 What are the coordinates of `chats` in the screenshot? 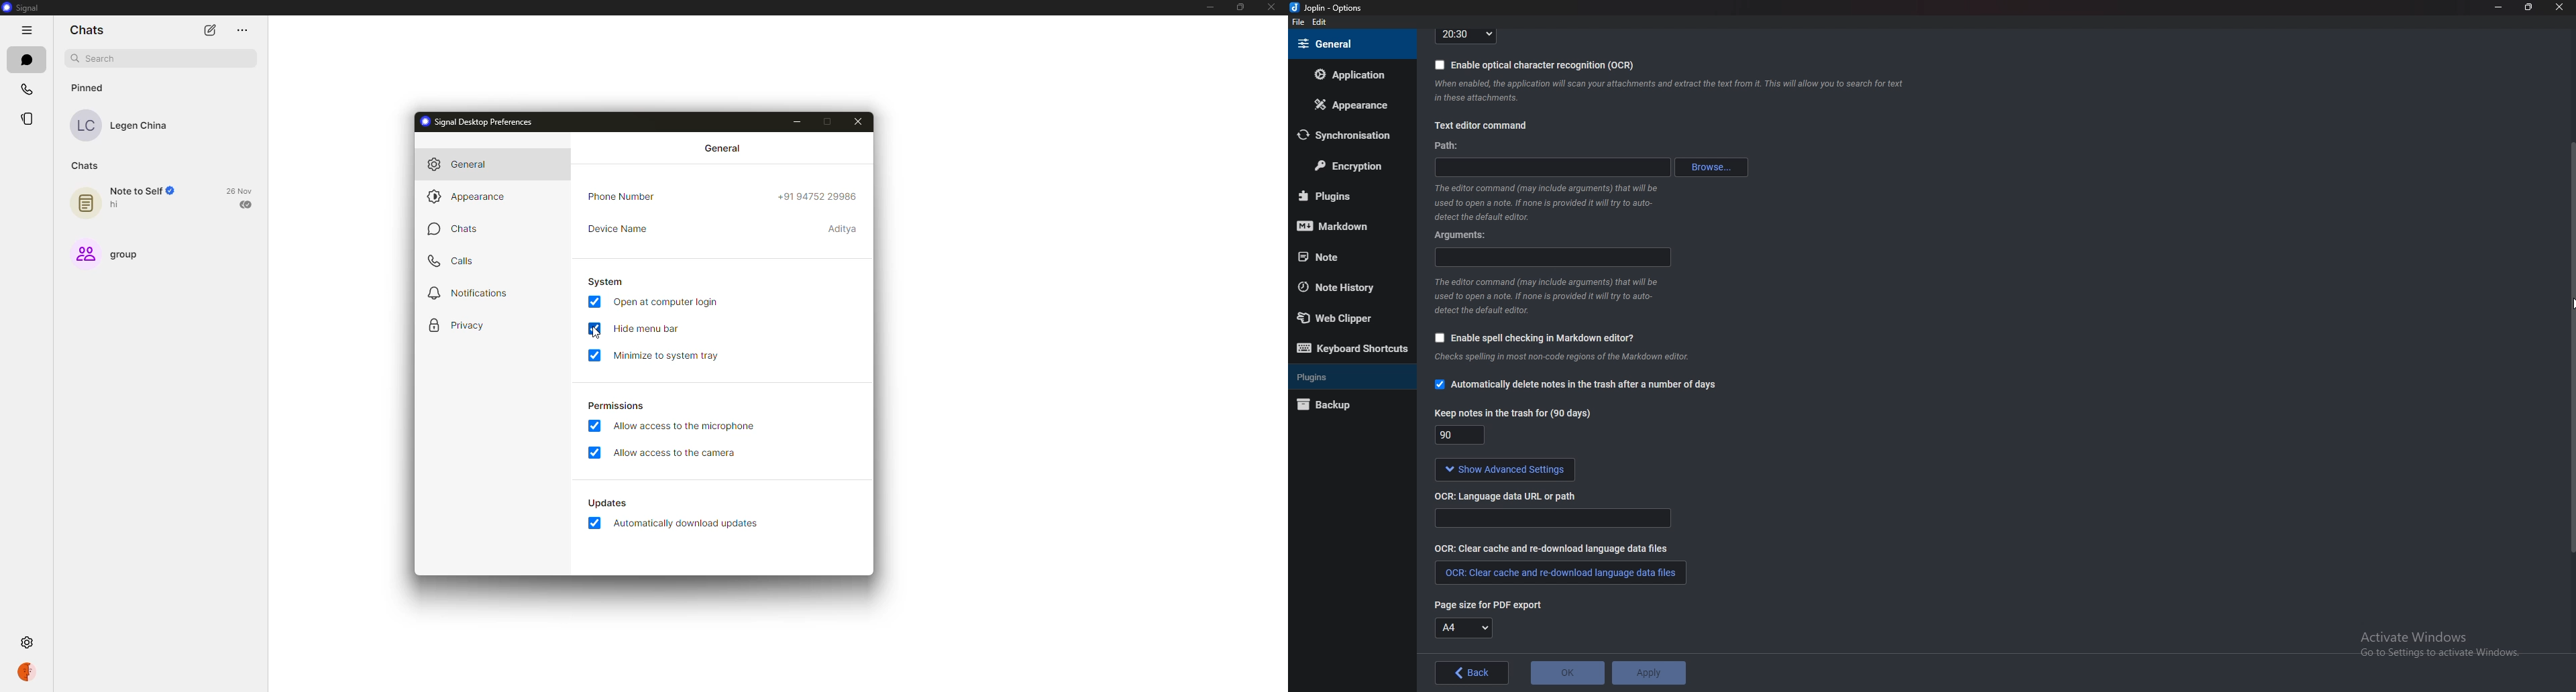 It's located at (453, 229).